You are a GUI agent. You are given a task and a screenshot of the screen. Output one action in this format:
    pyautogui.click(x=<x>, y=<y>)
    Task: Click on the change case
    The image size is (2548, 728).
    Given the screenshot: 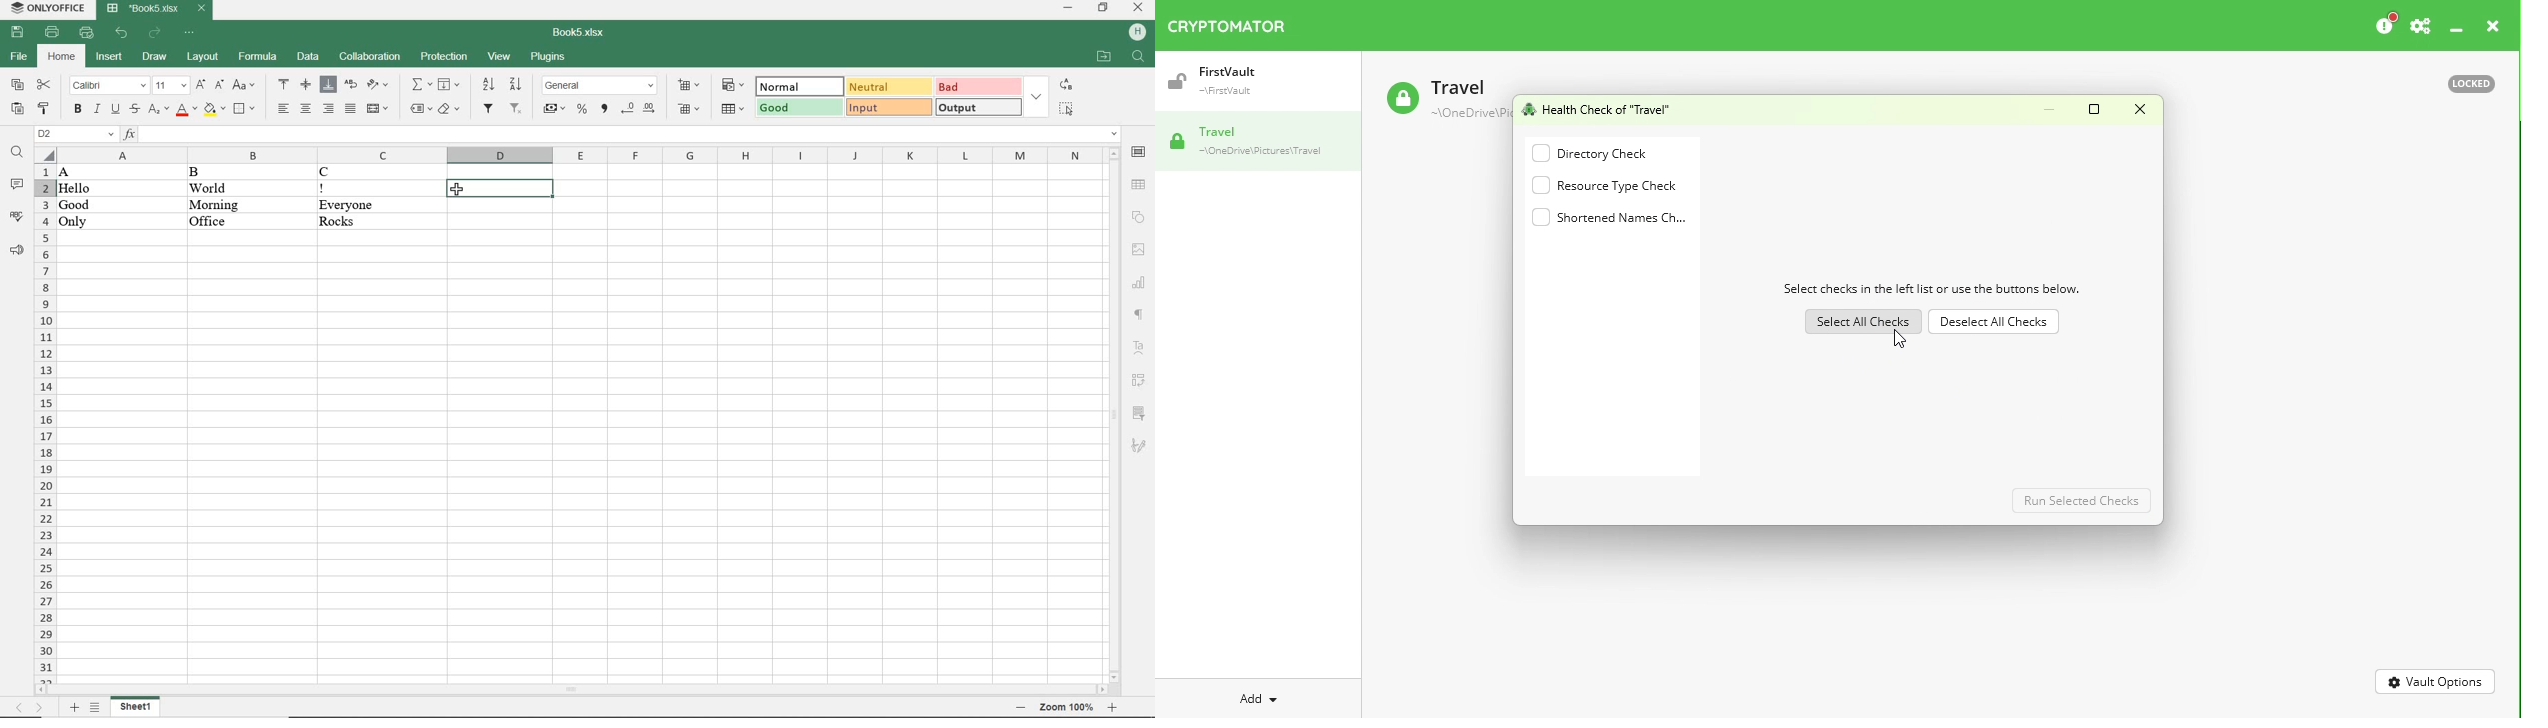 What is the action you would take?
    pyautogui.click(x=243, y=86)
    